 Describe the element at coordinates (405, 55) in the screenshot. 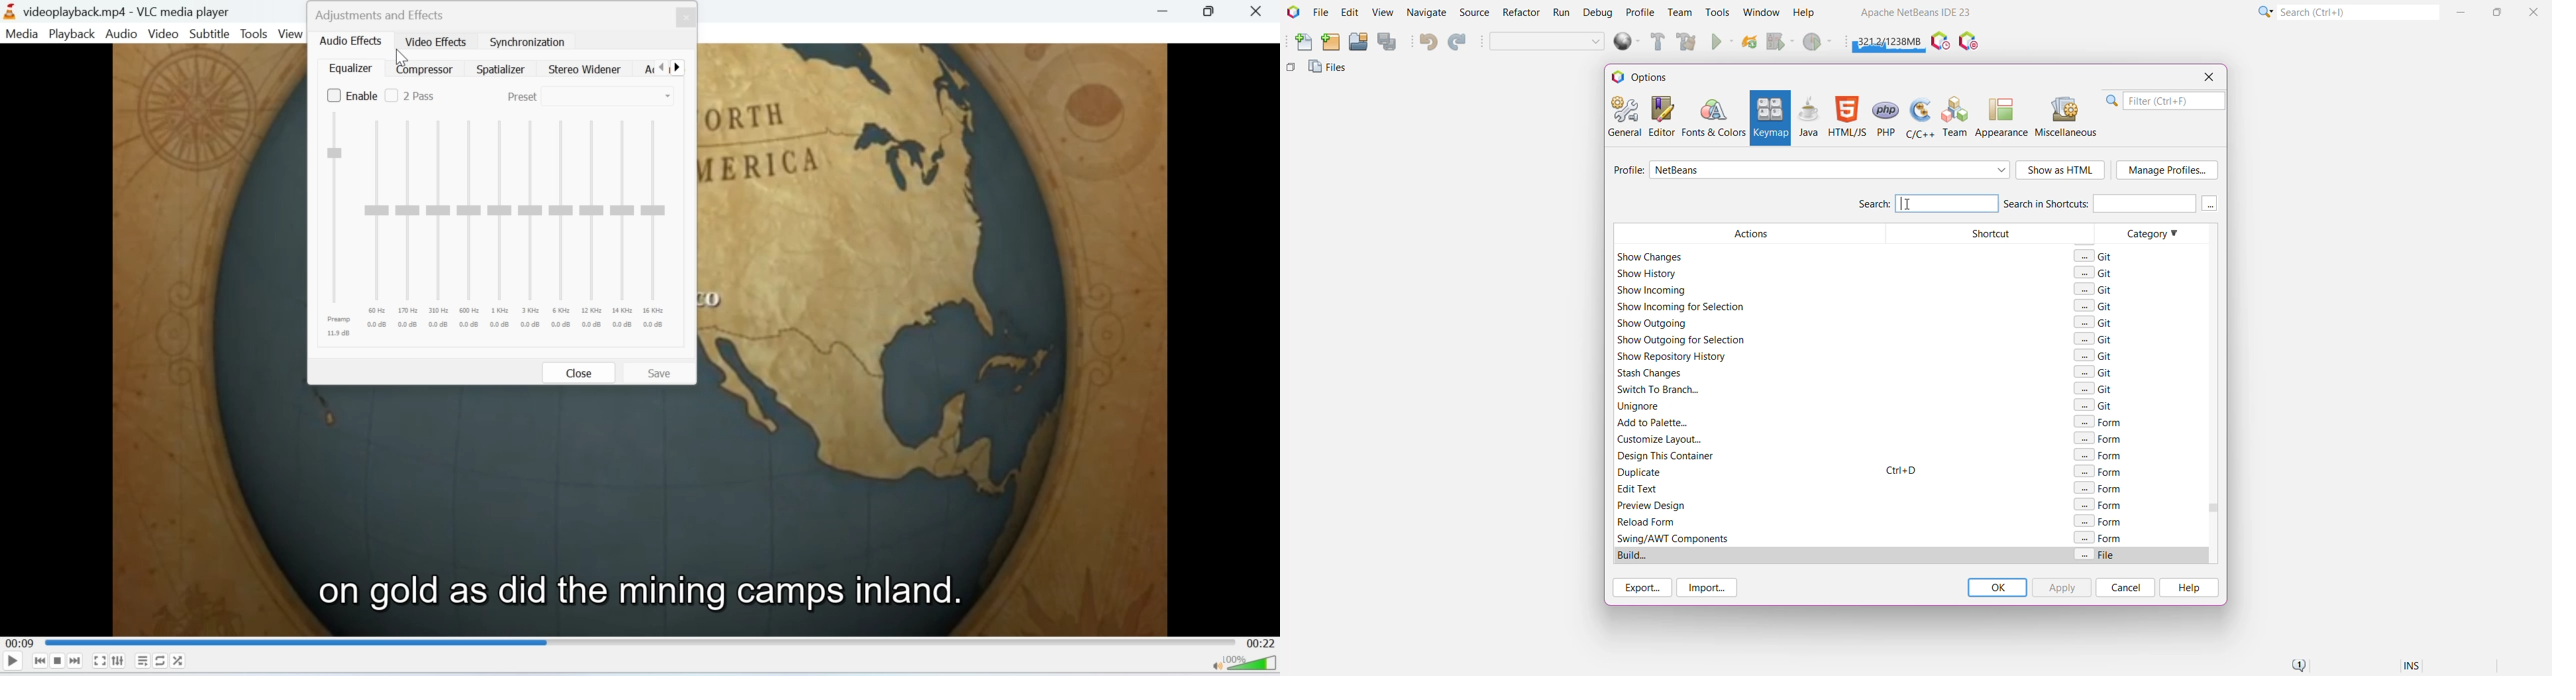

I see `Cursor on video effects` at that location.